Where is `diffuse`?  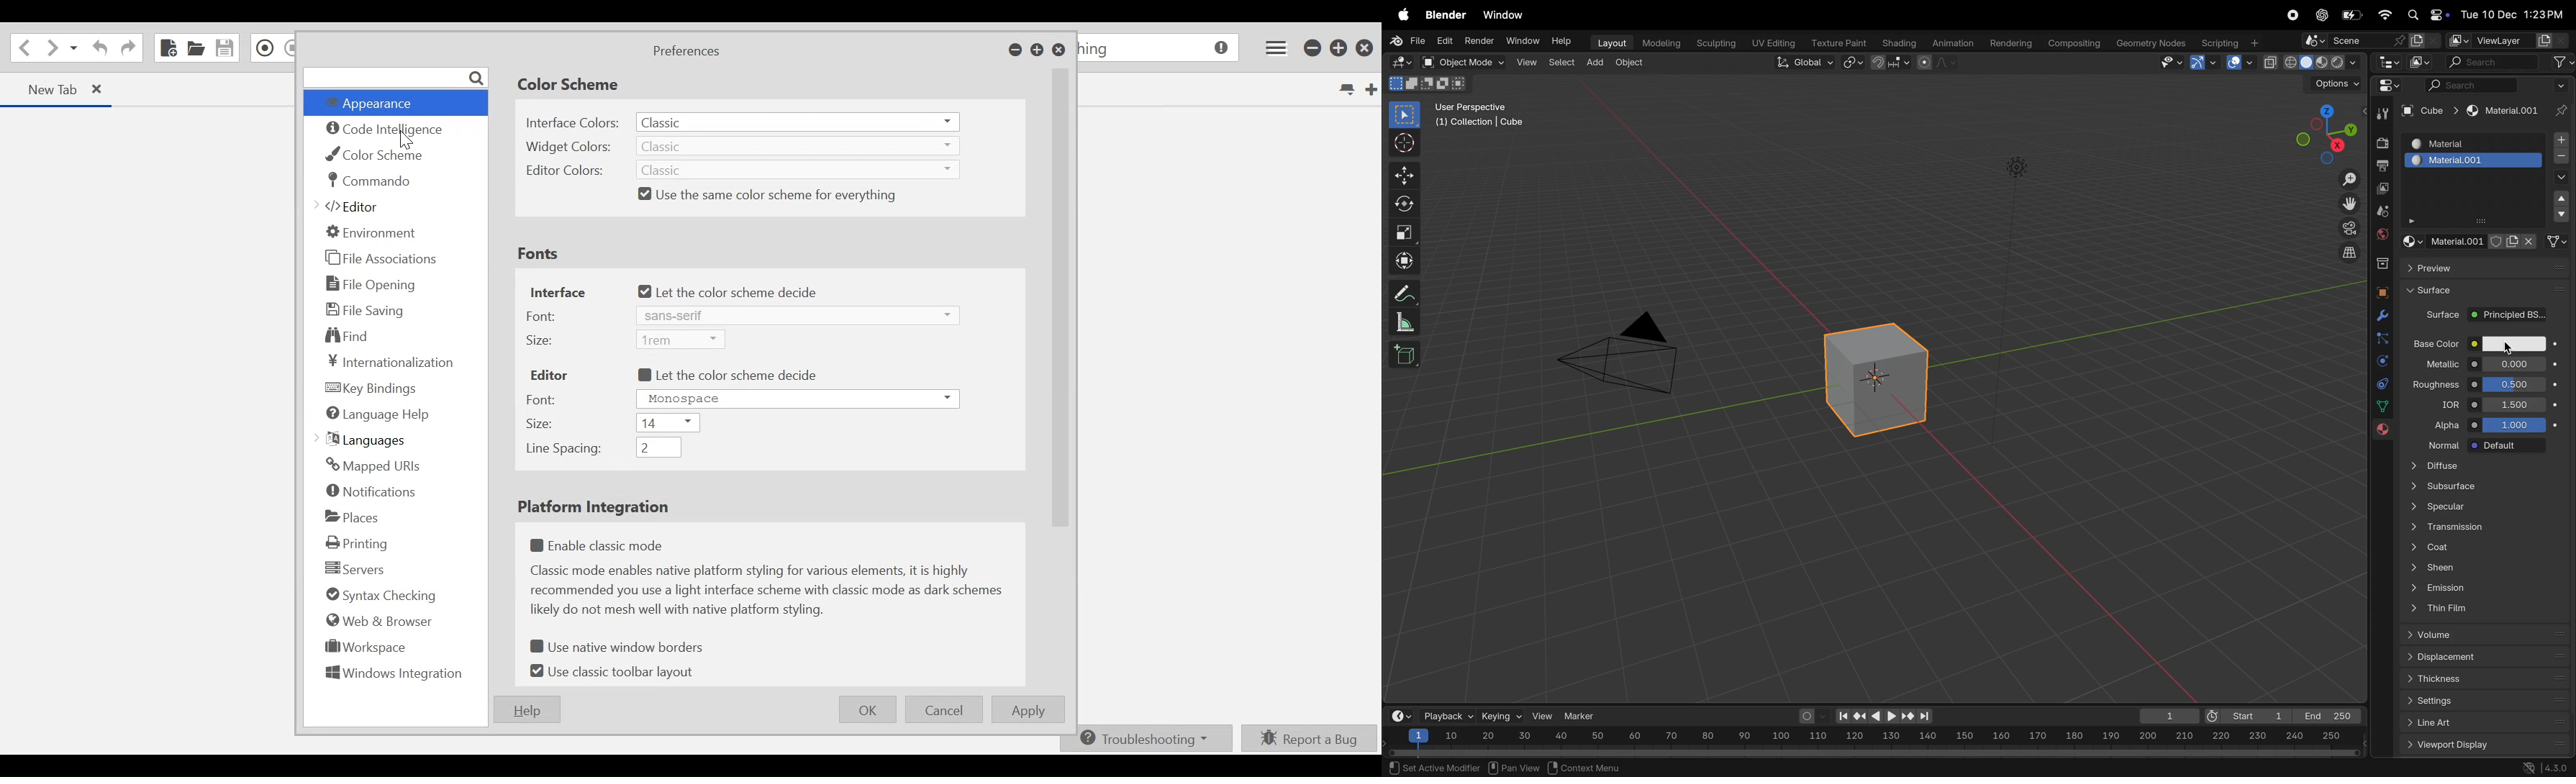
diffuse is located at coordinates (2487, 466).